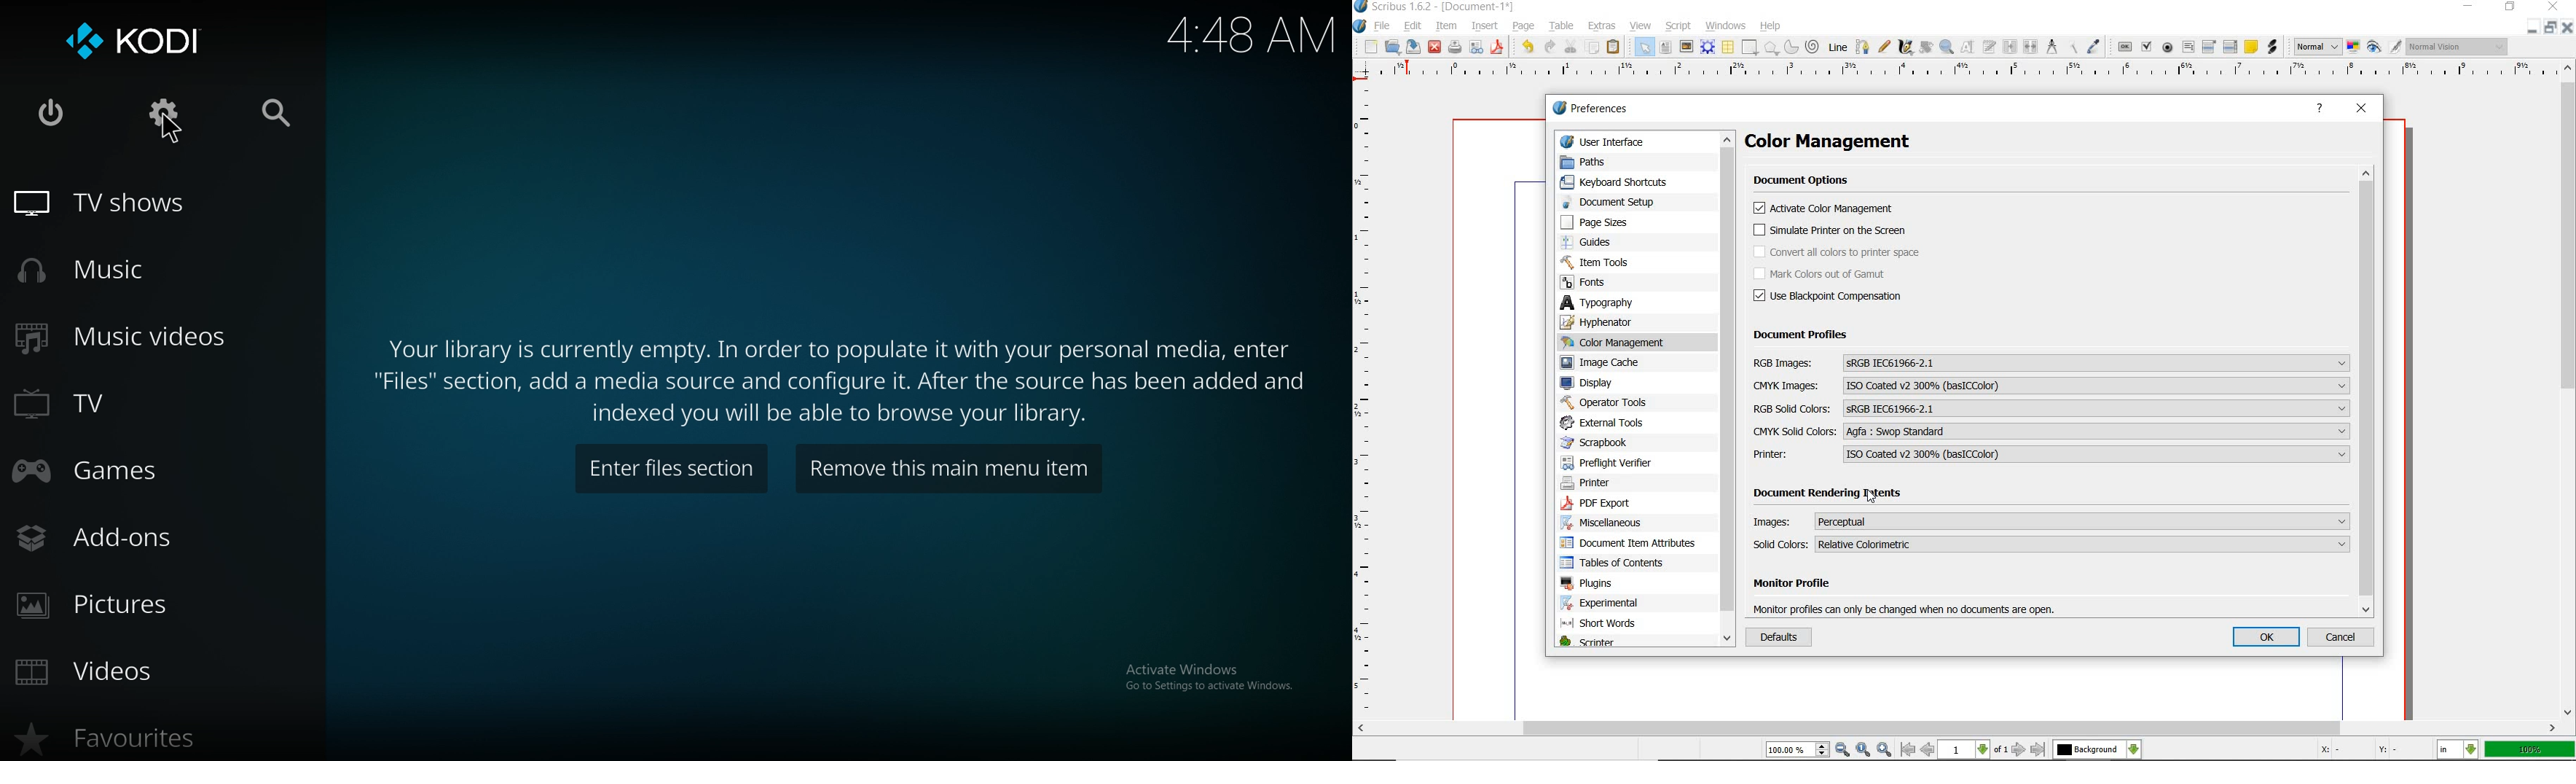  What do you see at coordinates (1595, 110) in the screenshot?
I see `preferences` at bounding box center [1595, 110].